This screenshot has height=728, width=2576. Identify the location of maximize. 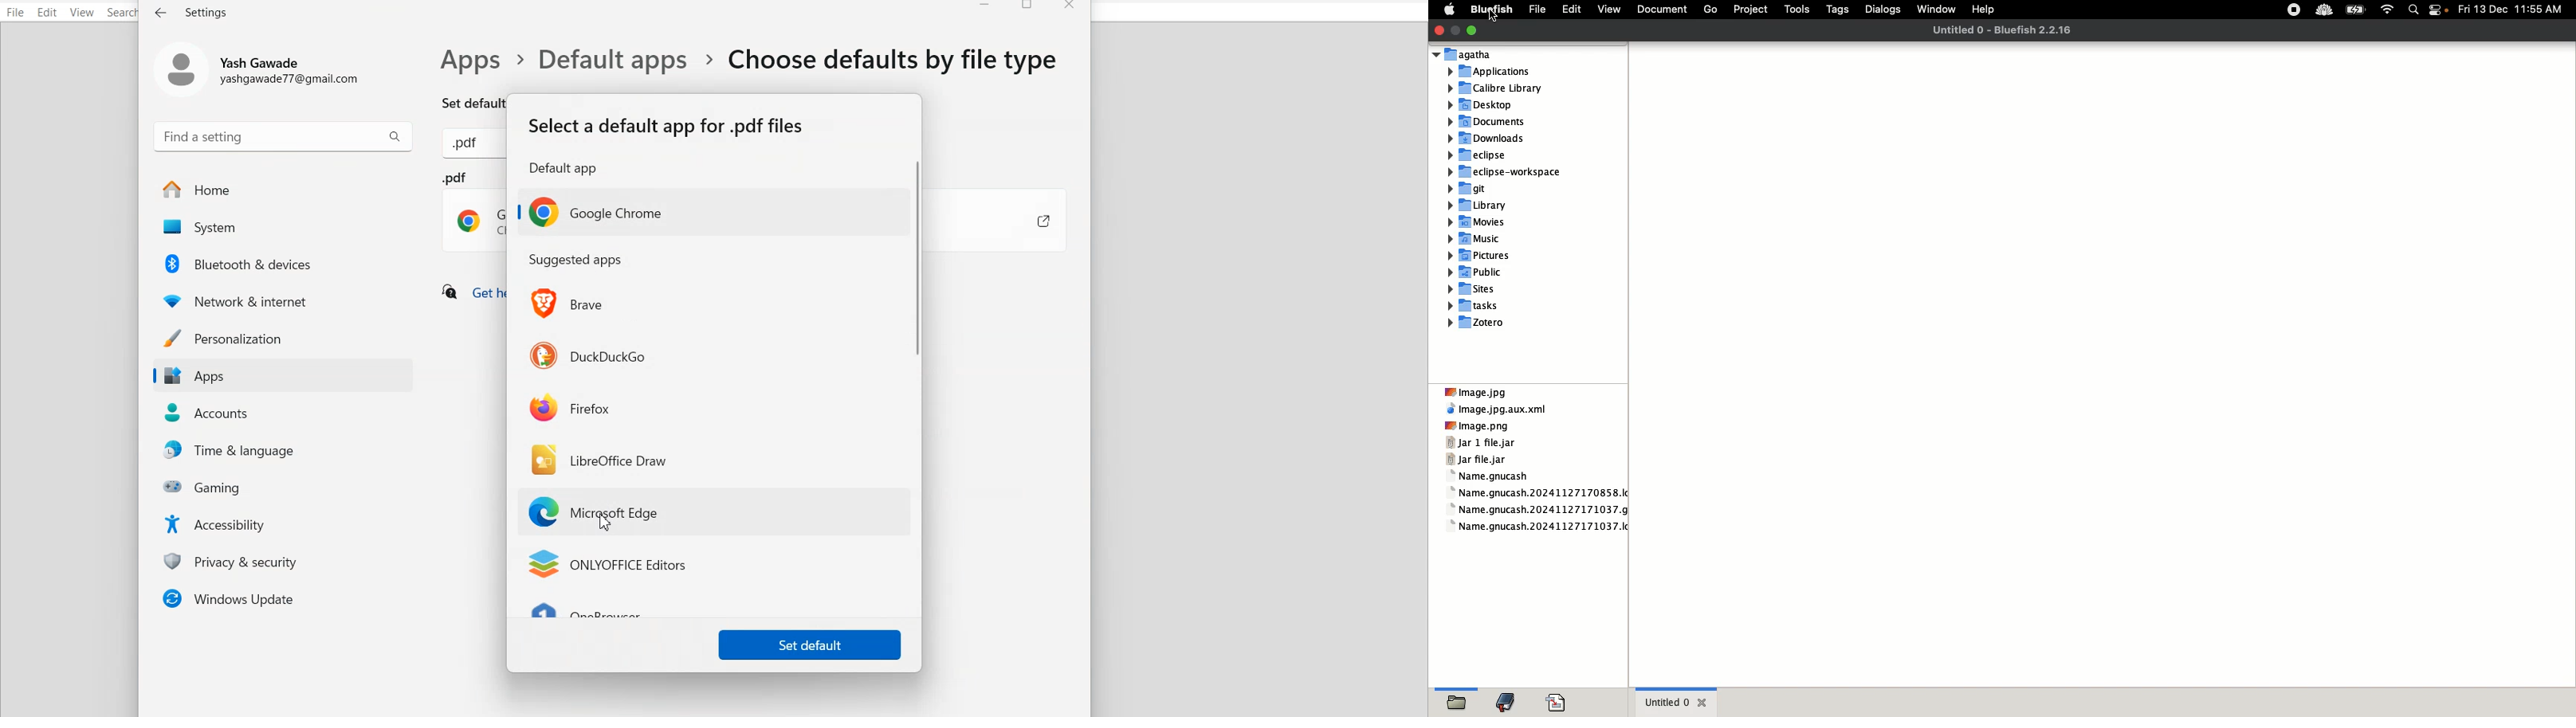
(1477, 32).